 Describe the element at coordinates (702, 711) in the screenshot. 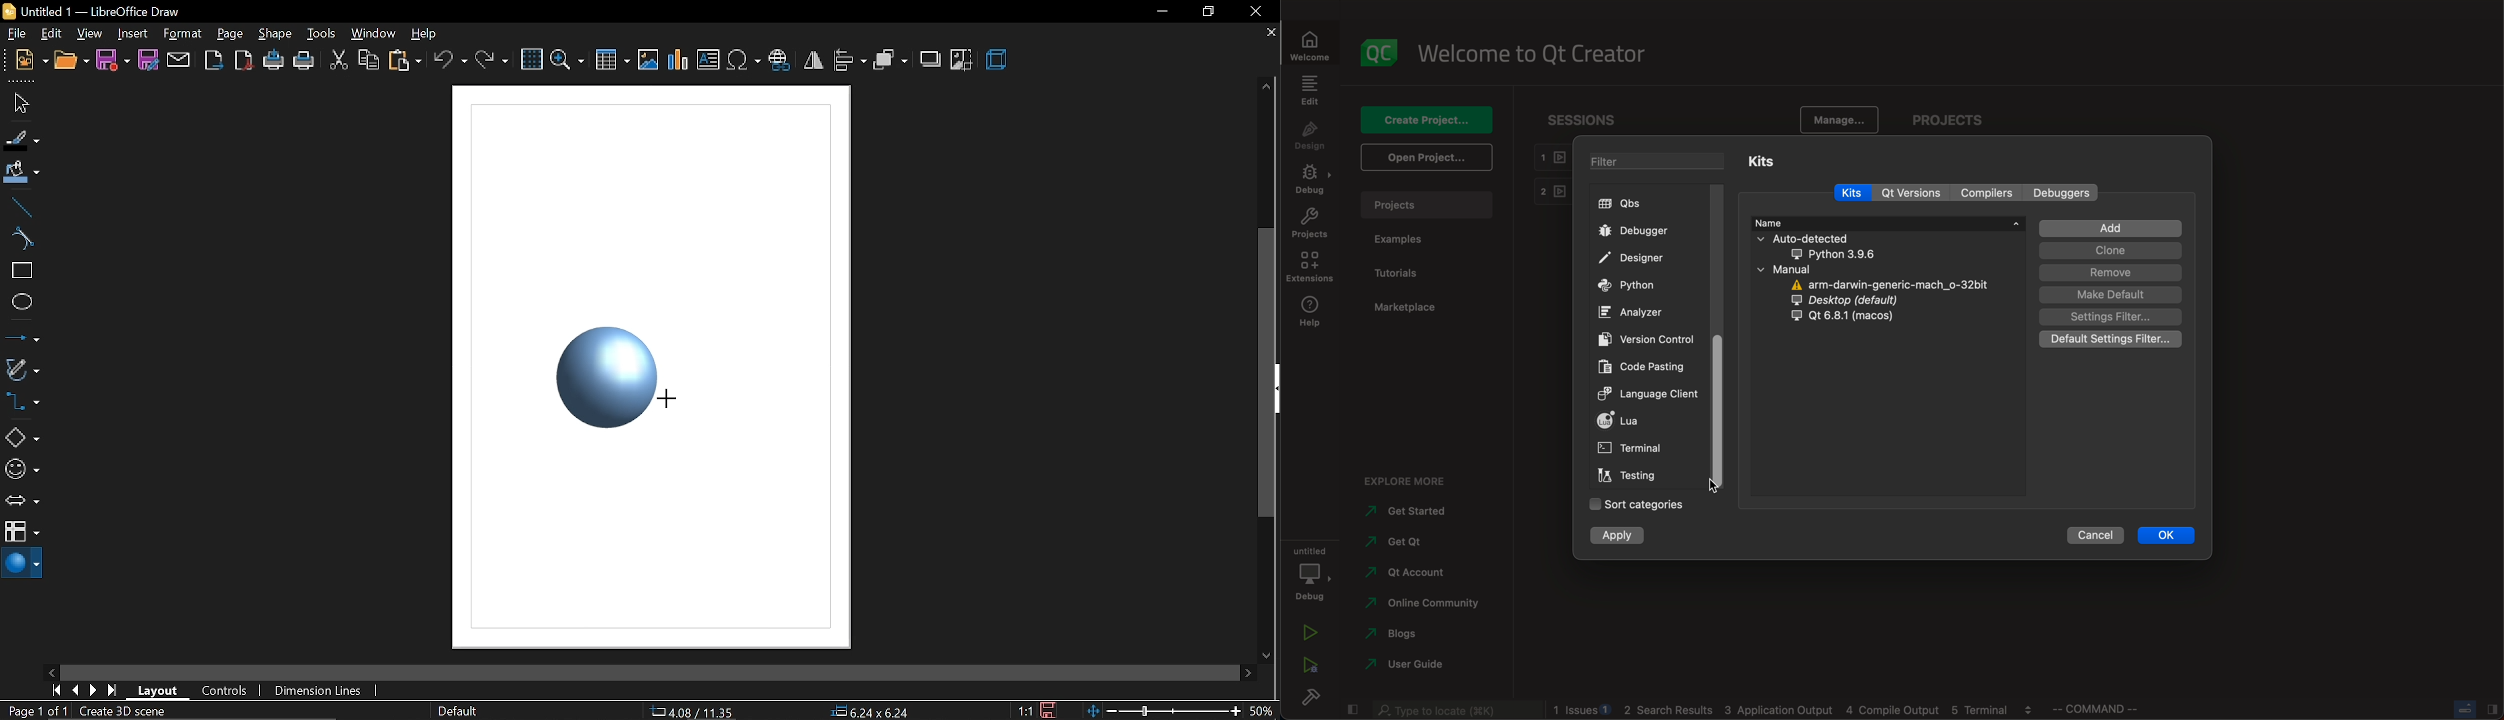

I see `-22.66/23.94` at that location.